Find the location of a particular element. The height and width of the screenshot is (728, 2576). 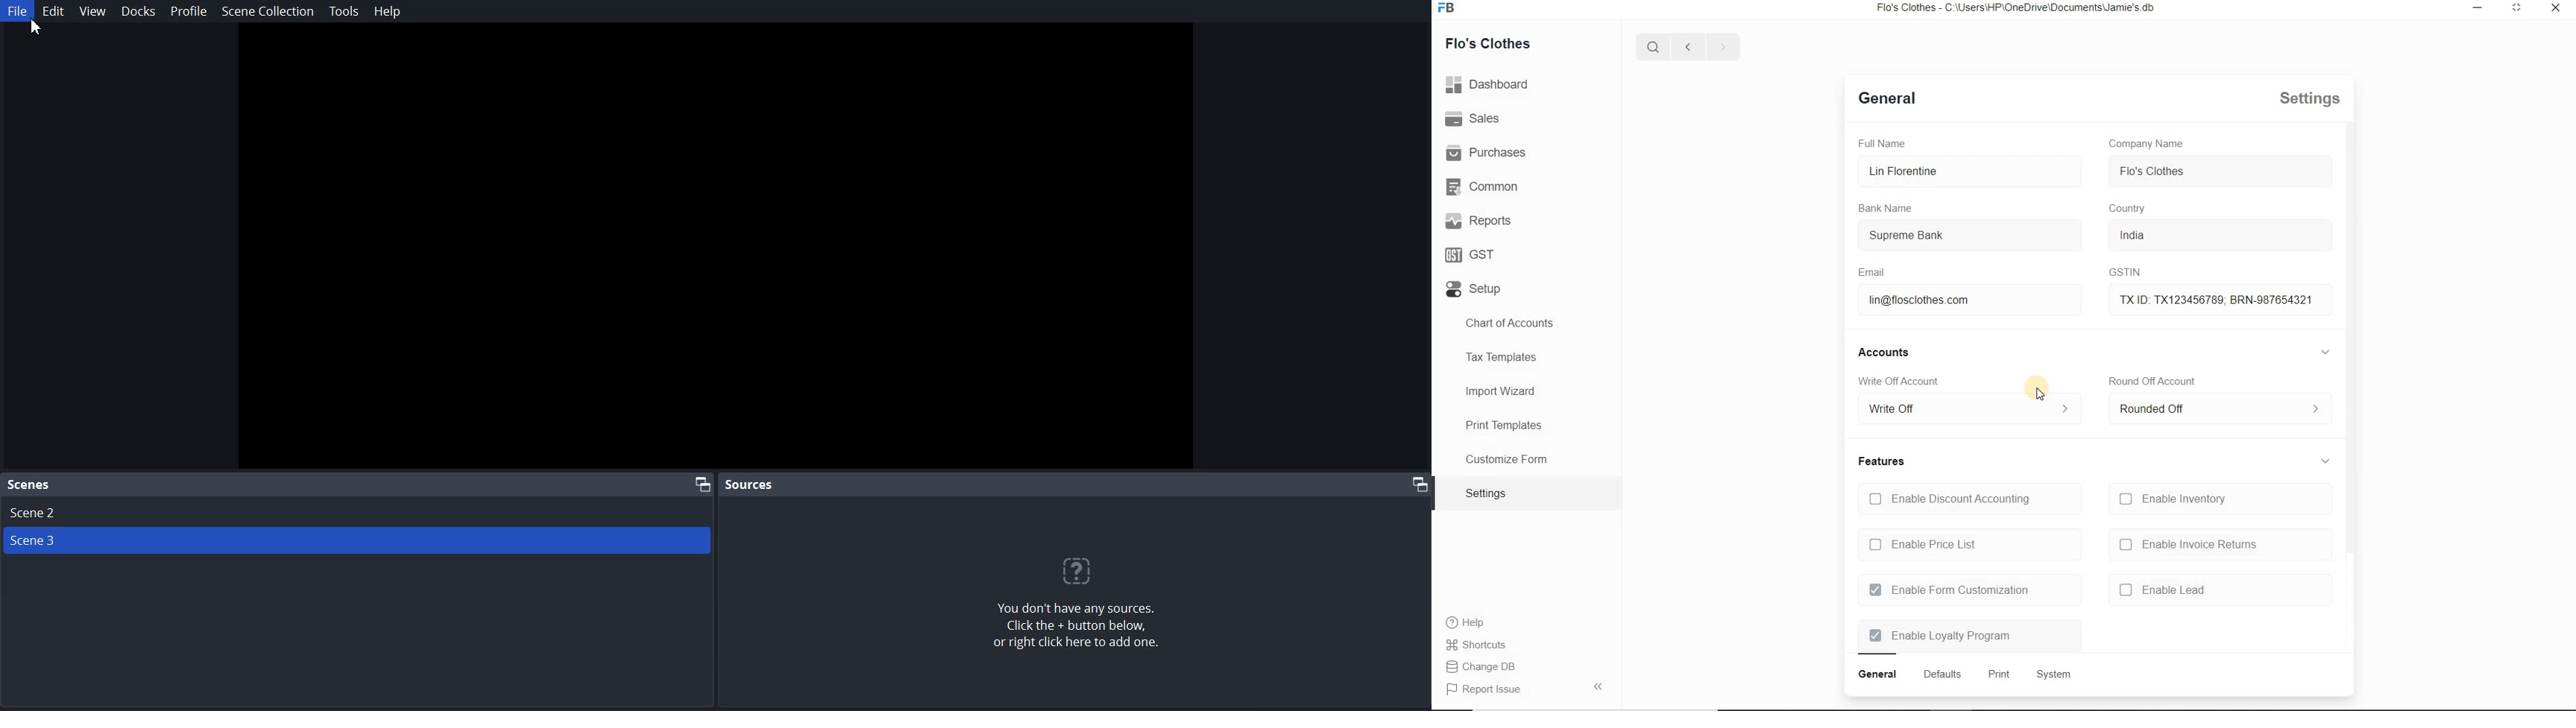

Scene is located at coordinates (30, 485).